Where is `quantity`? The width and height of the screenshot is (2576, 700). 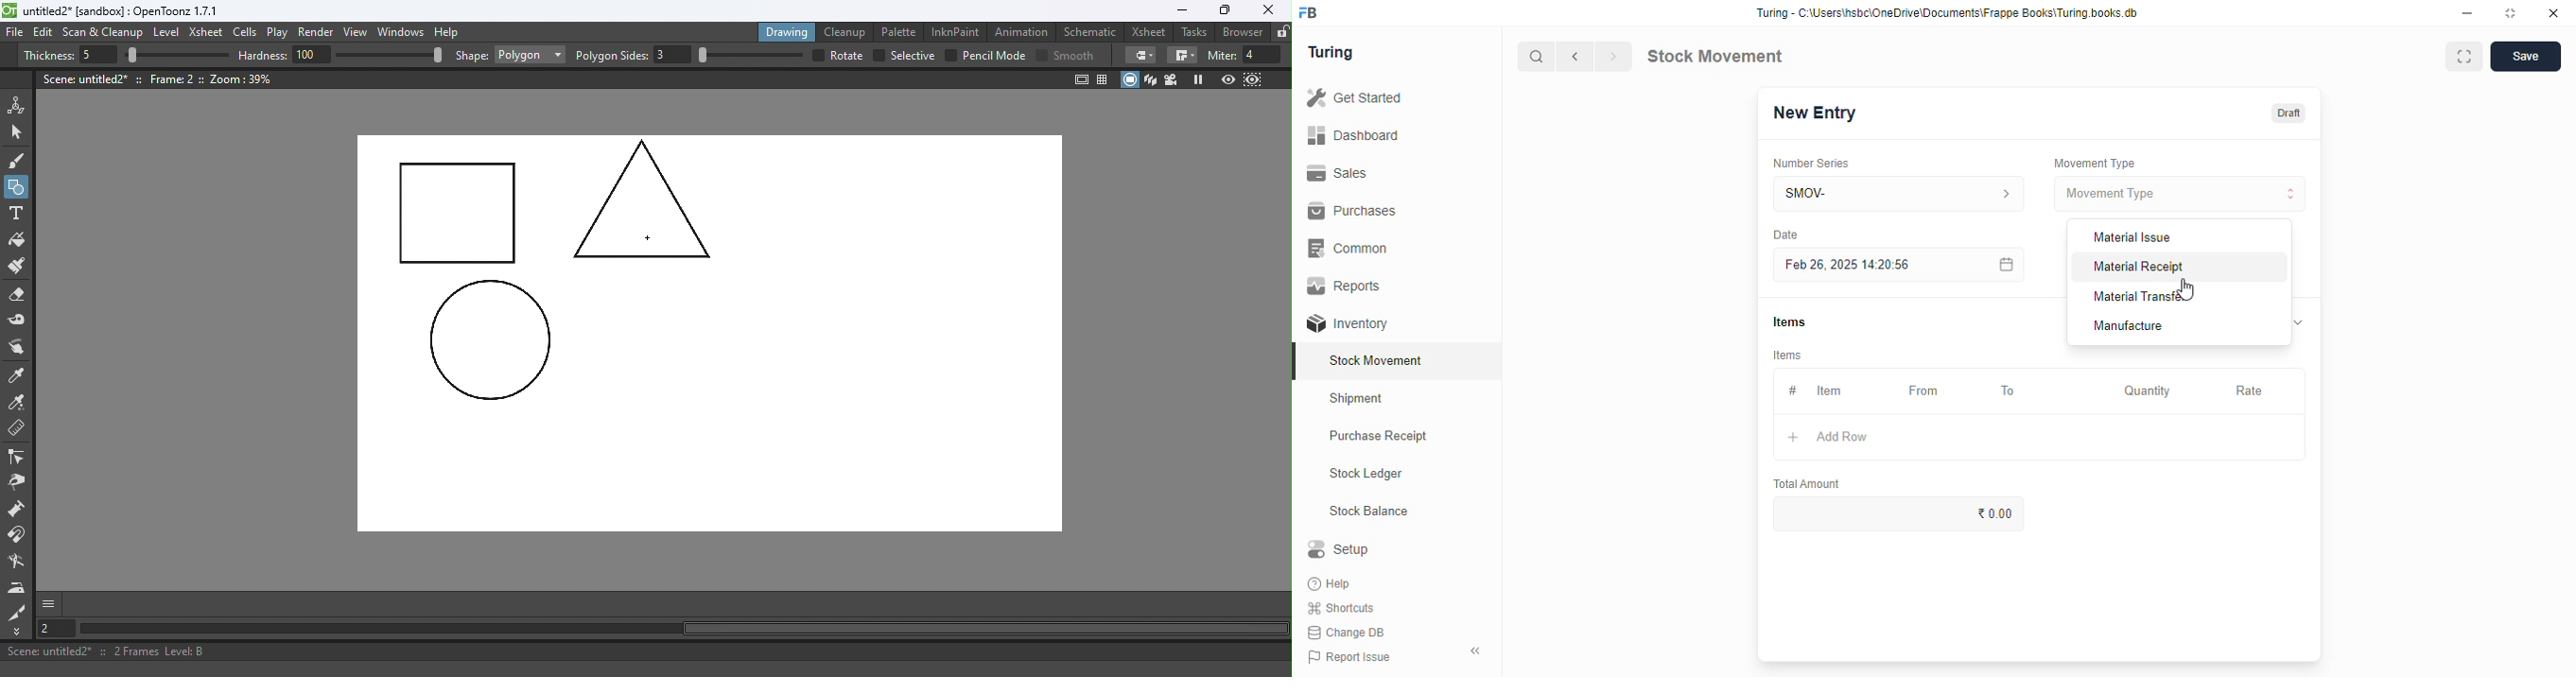 quantity is located at coordinates (2148, 391).